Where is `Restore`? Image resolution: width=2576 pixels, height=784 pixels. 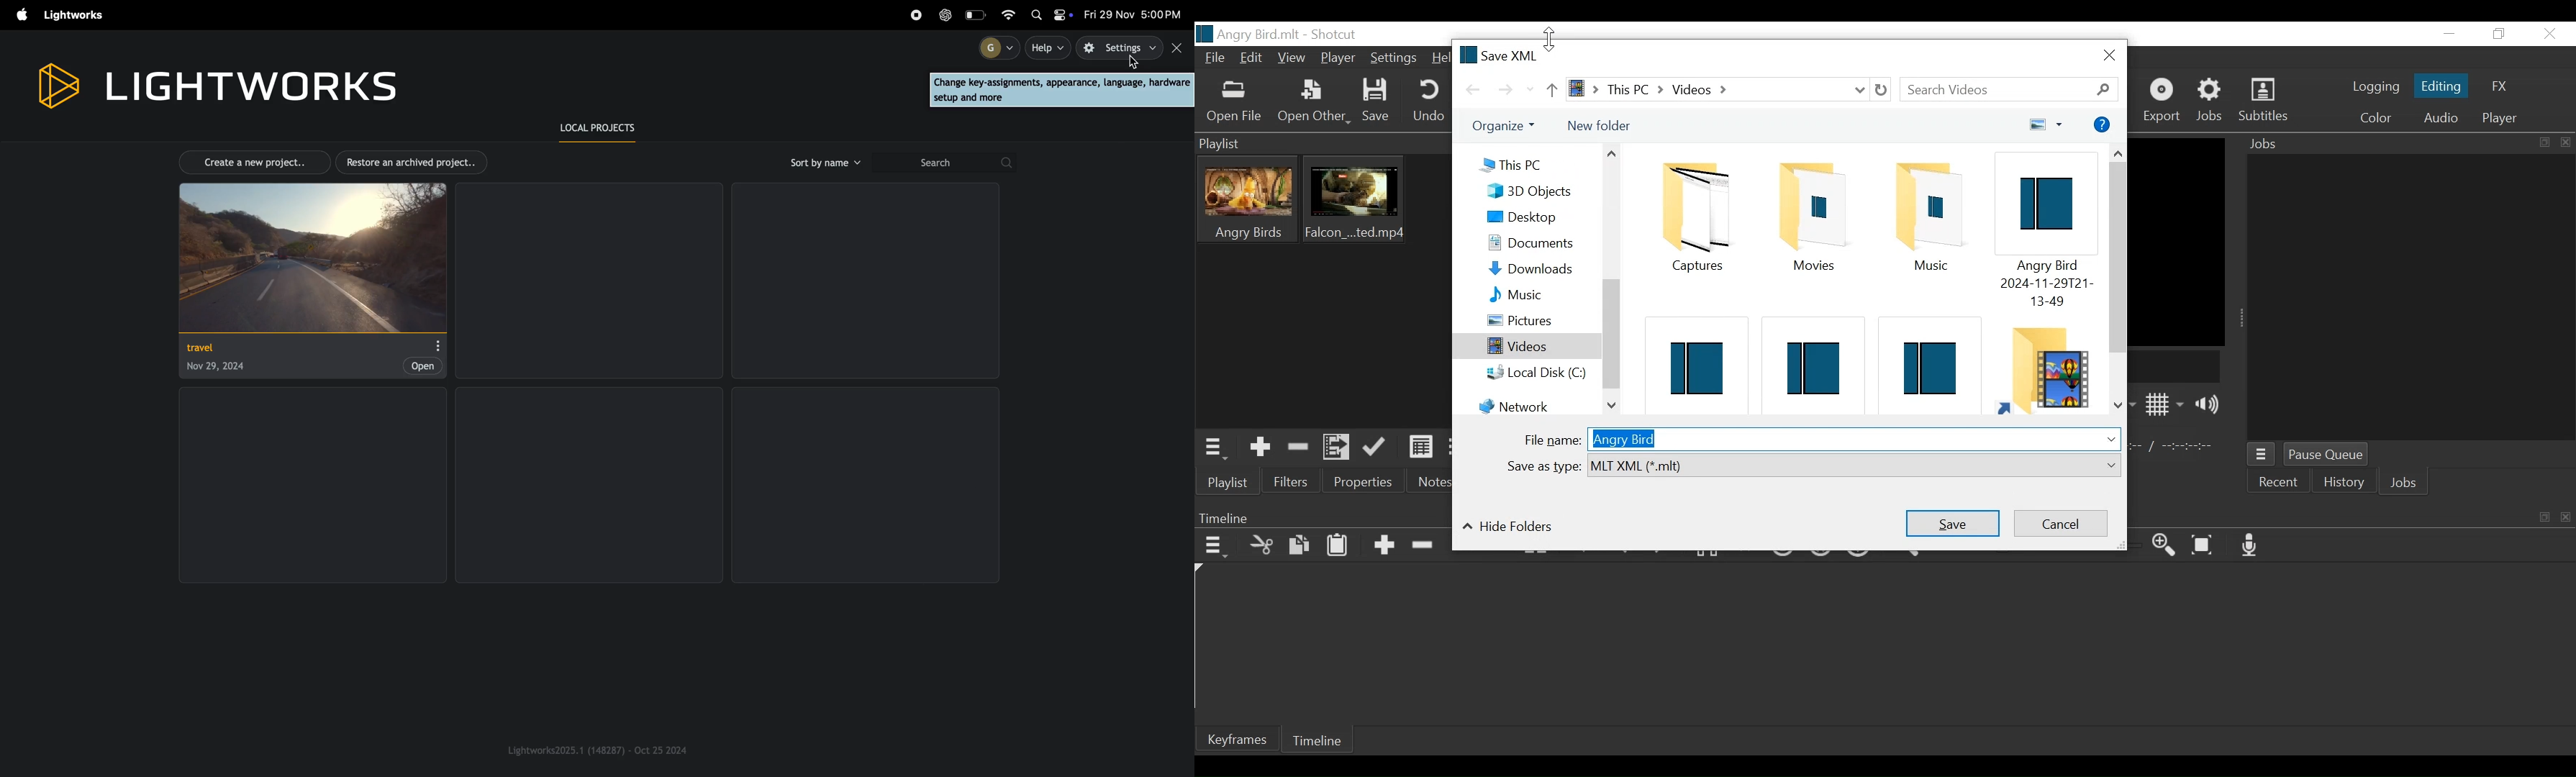 Restore is located at coordinates (2497, 35).